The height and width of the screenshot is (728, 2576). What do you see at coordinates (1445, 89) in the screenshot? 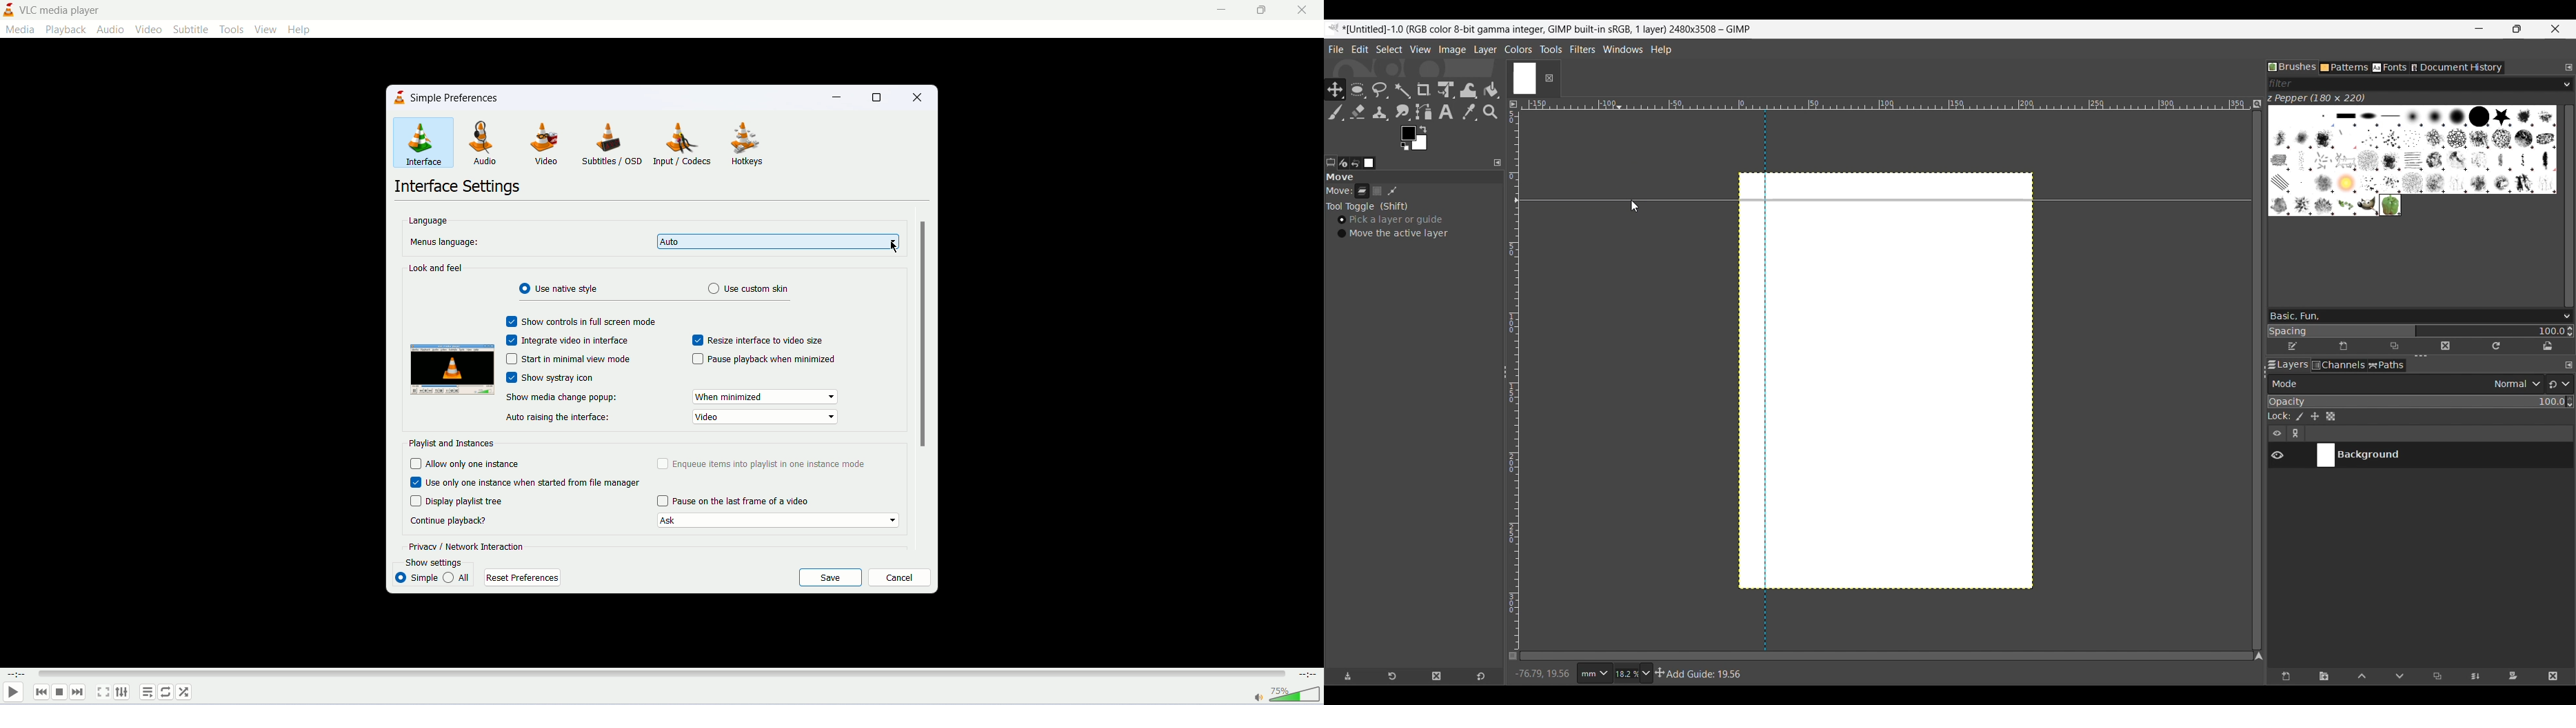
I see `Unified transform tool` at bounding box center [1445, 89].